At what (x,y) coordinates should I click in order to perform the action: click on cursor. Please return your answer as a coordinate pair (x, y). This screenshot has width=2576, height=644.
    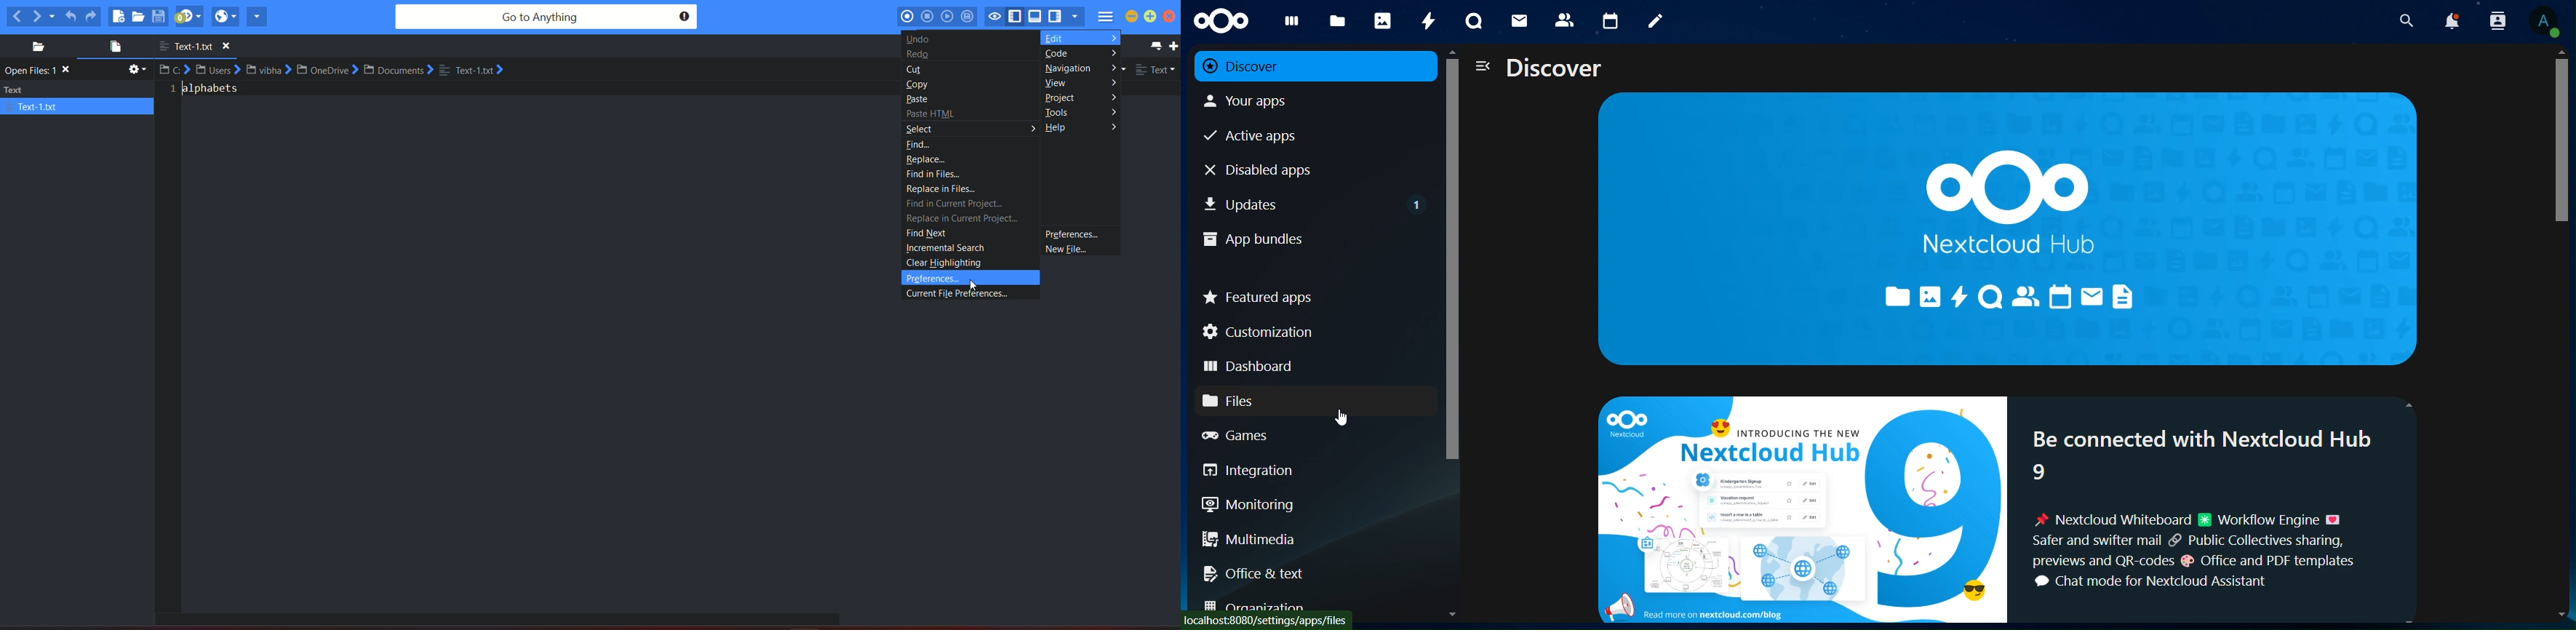
    Looking at the image, I should click on (2564, 338).